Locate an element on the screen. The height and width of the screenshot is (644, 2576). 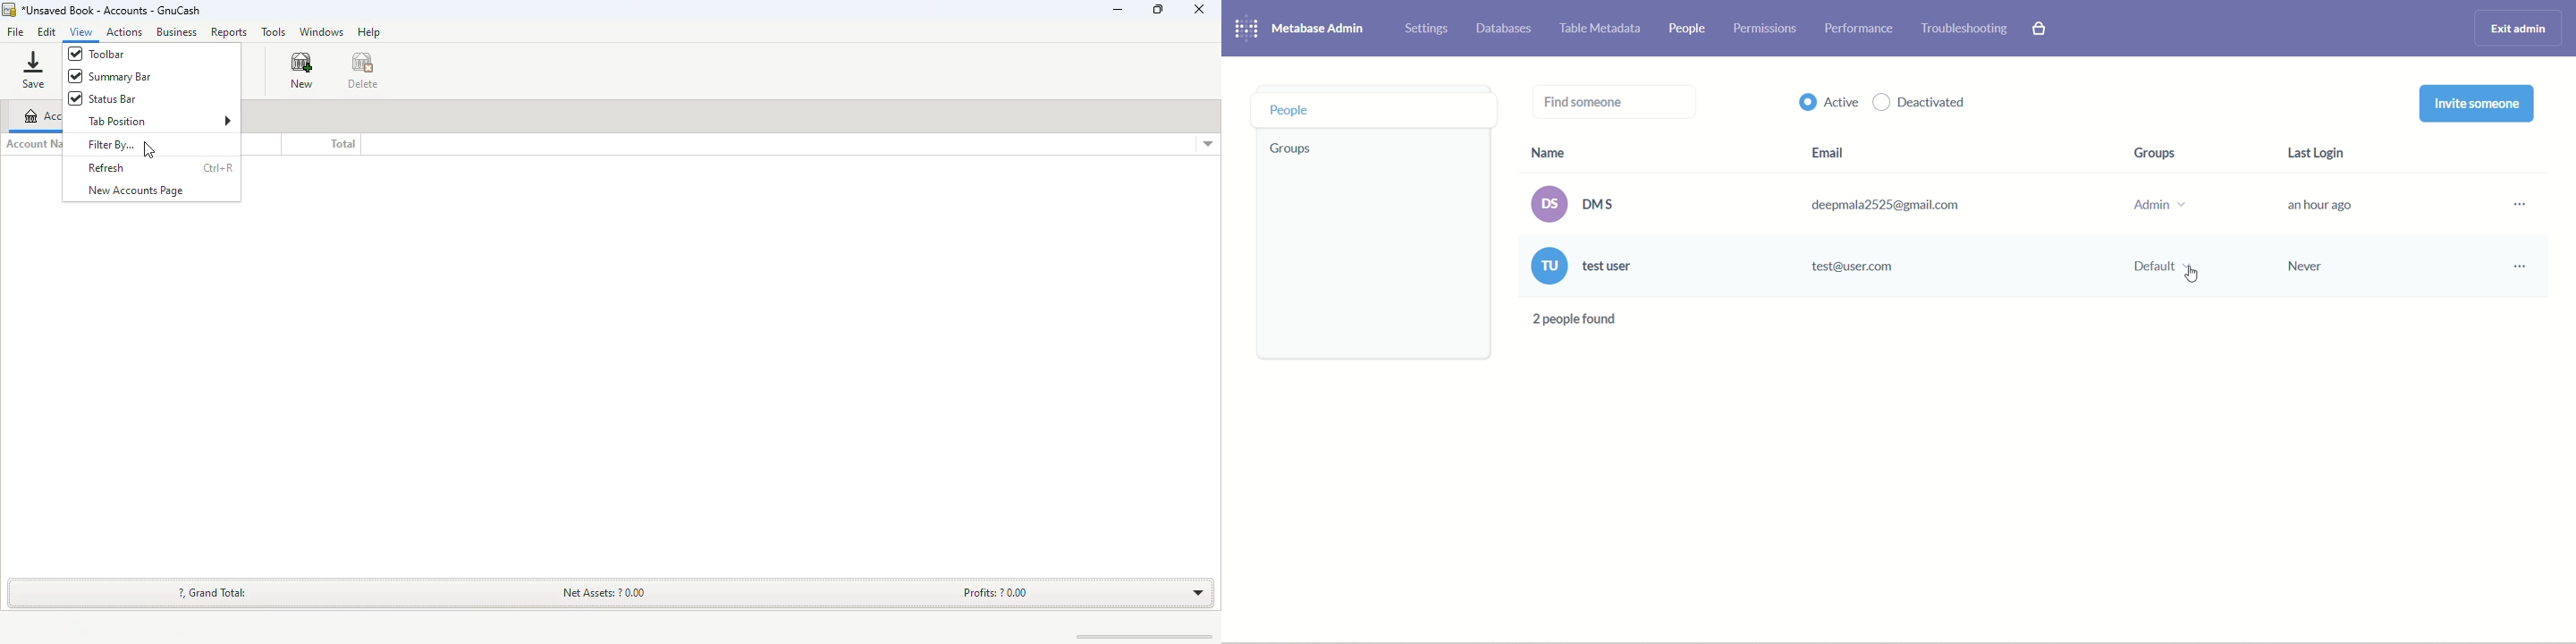
active is located at coordinates (1830, 100).